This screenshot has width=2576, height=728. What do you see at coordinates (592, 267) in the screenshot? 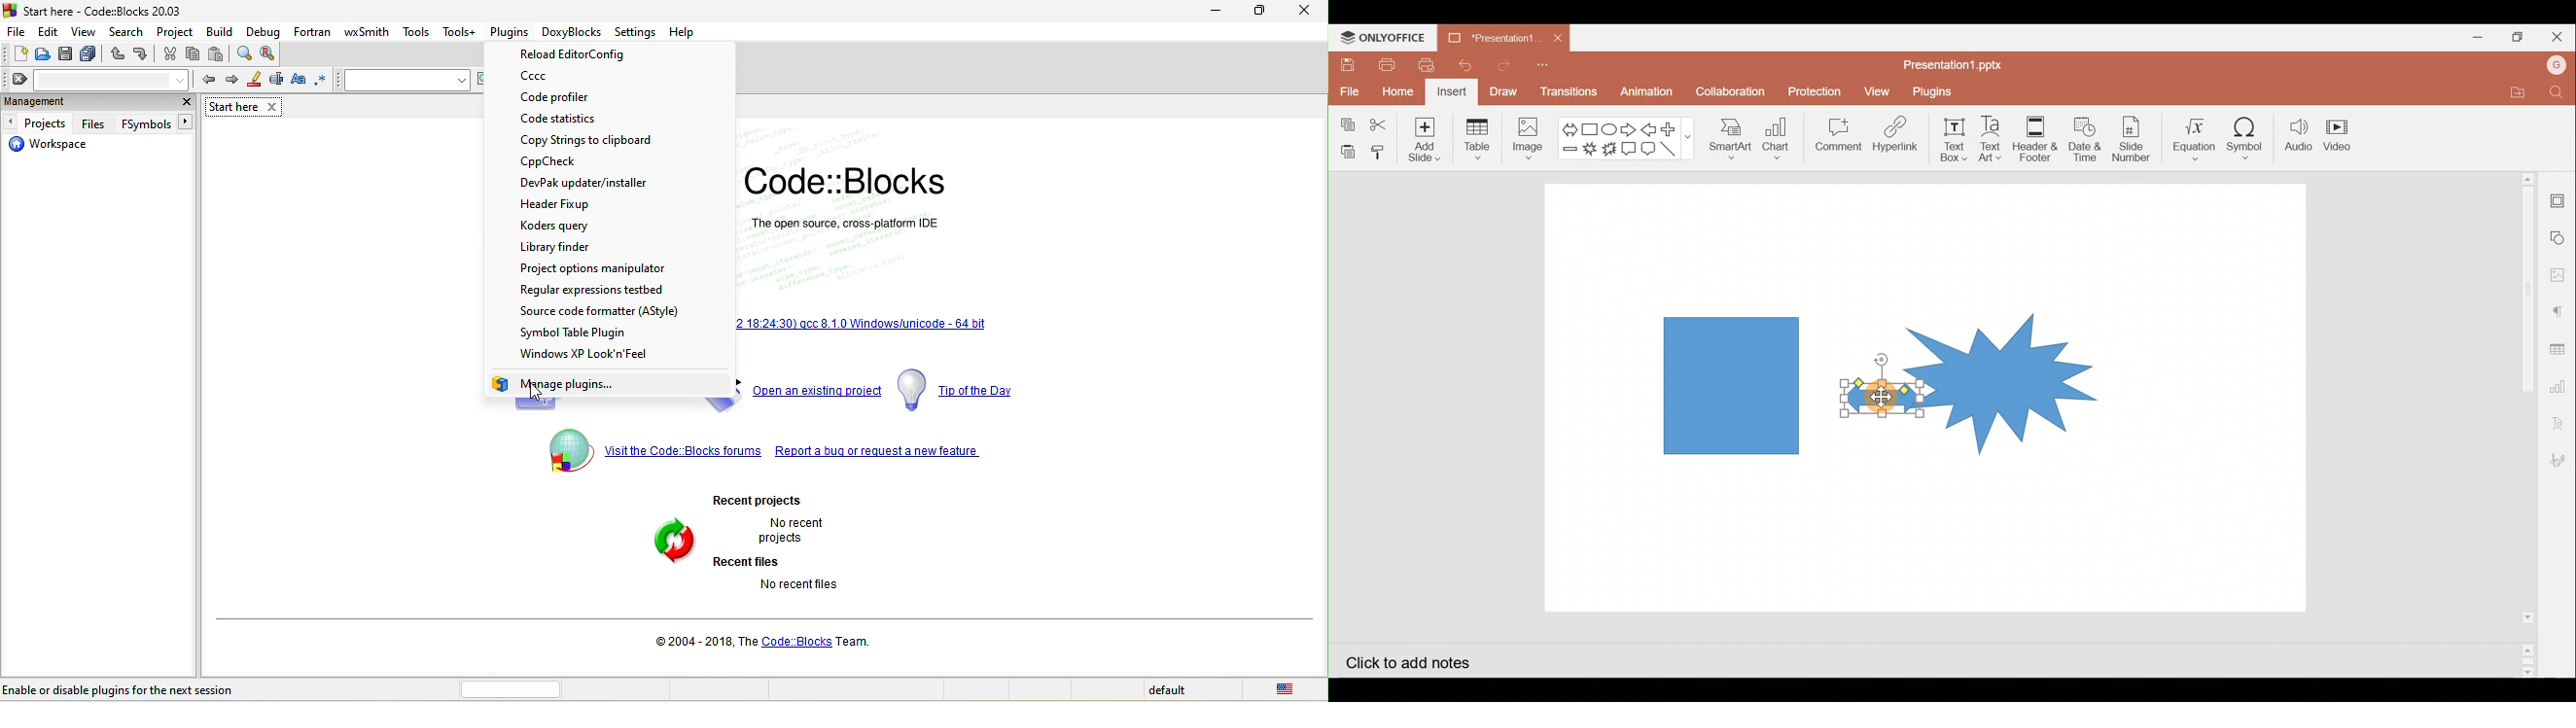
I see `project options manipulator` at bounding box center [592, 267].